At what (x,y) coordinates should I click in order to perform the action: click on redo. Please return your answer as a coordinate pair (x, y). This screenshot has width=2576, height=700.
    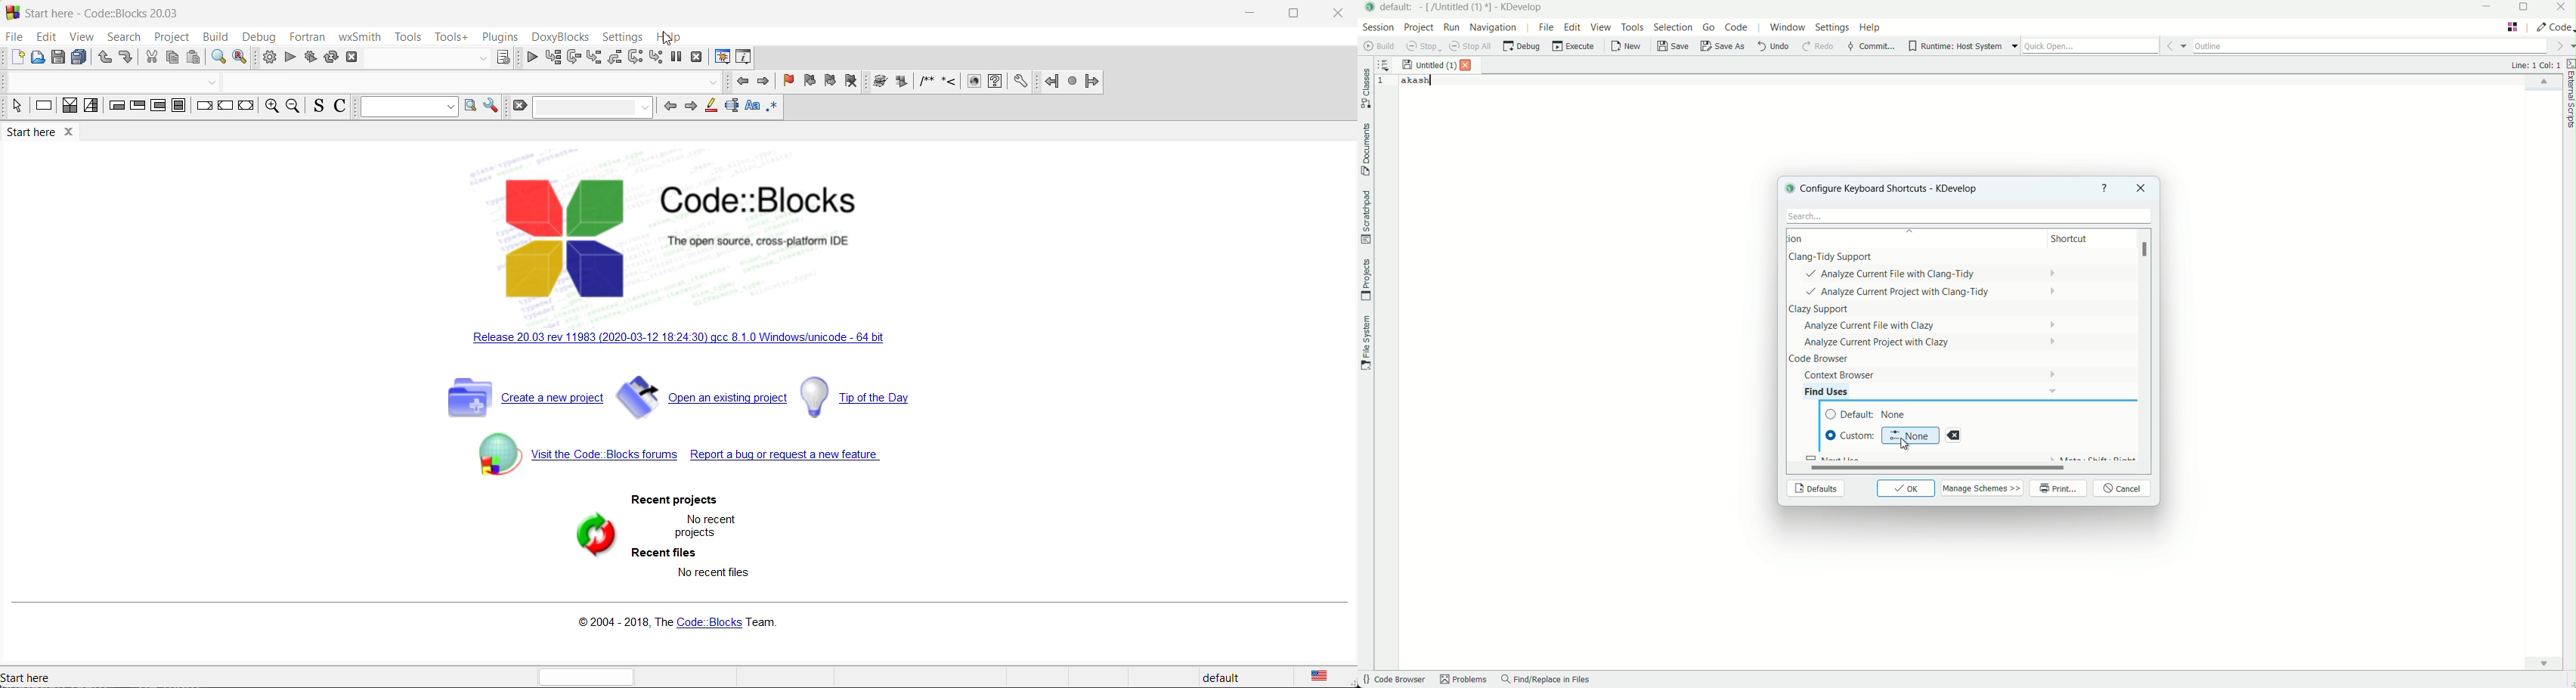
    Looking at the image, I should click on (128, 57).